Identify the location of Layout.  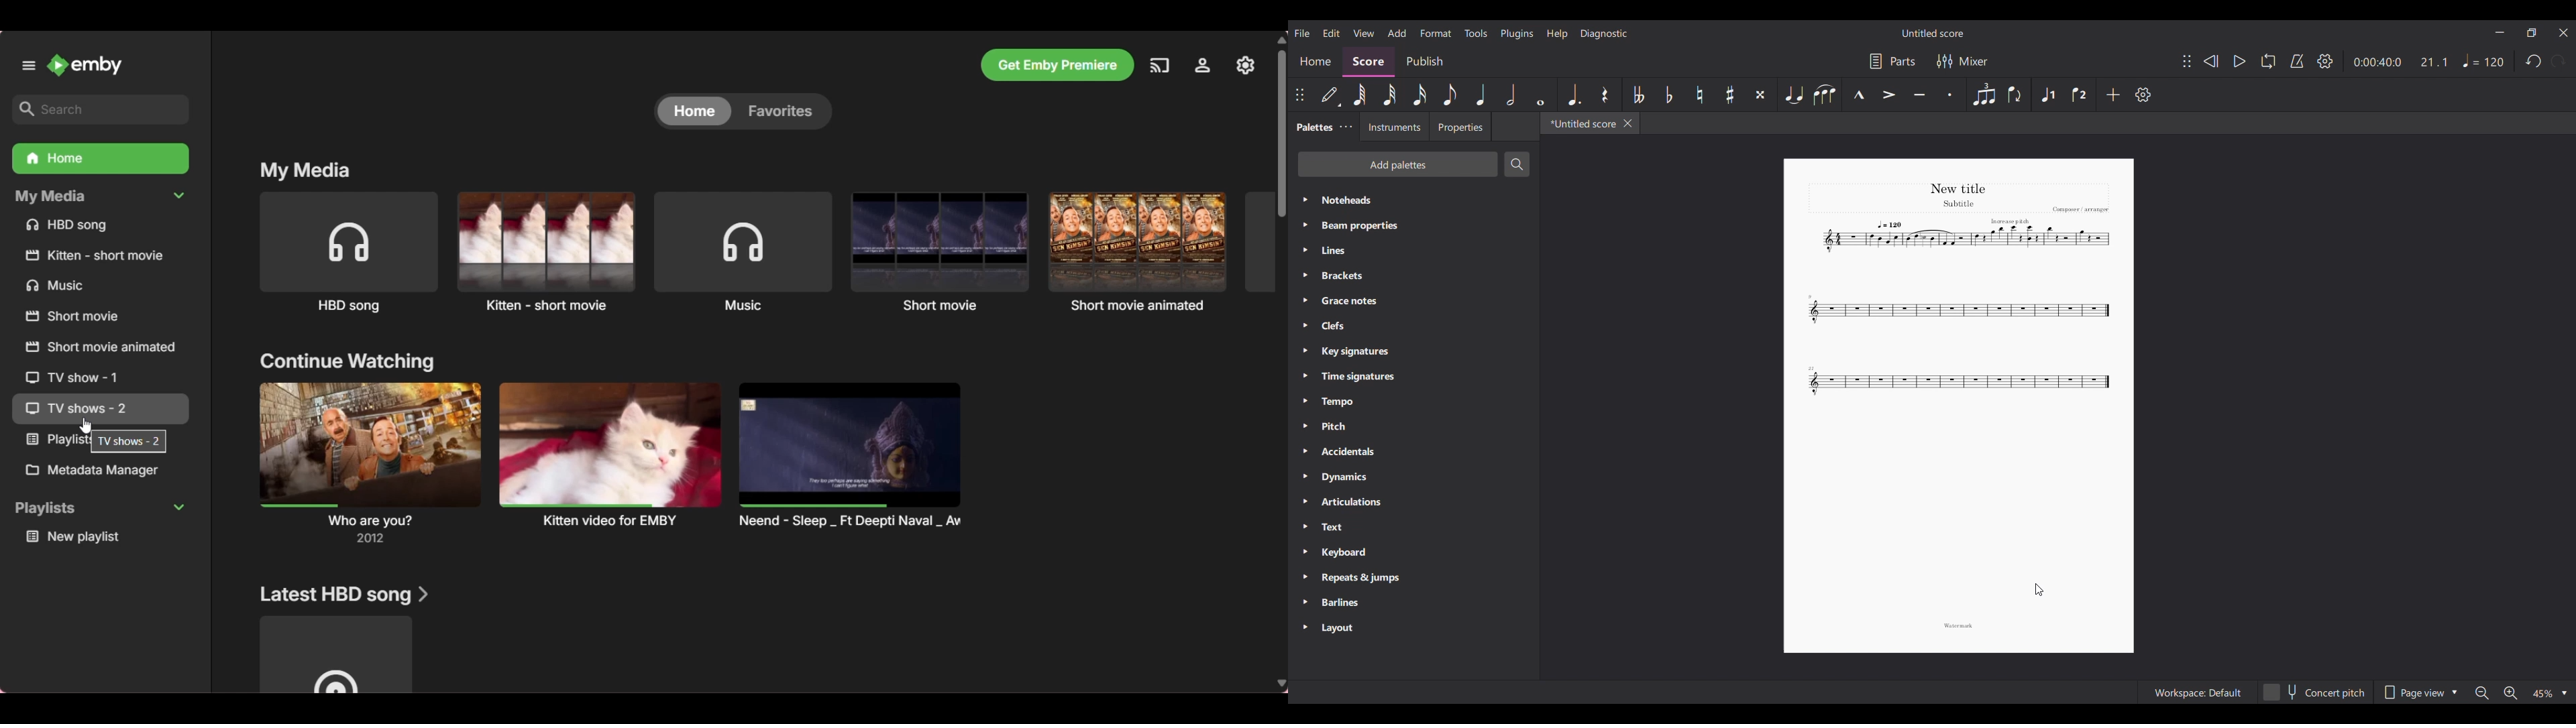
(1413, 628).